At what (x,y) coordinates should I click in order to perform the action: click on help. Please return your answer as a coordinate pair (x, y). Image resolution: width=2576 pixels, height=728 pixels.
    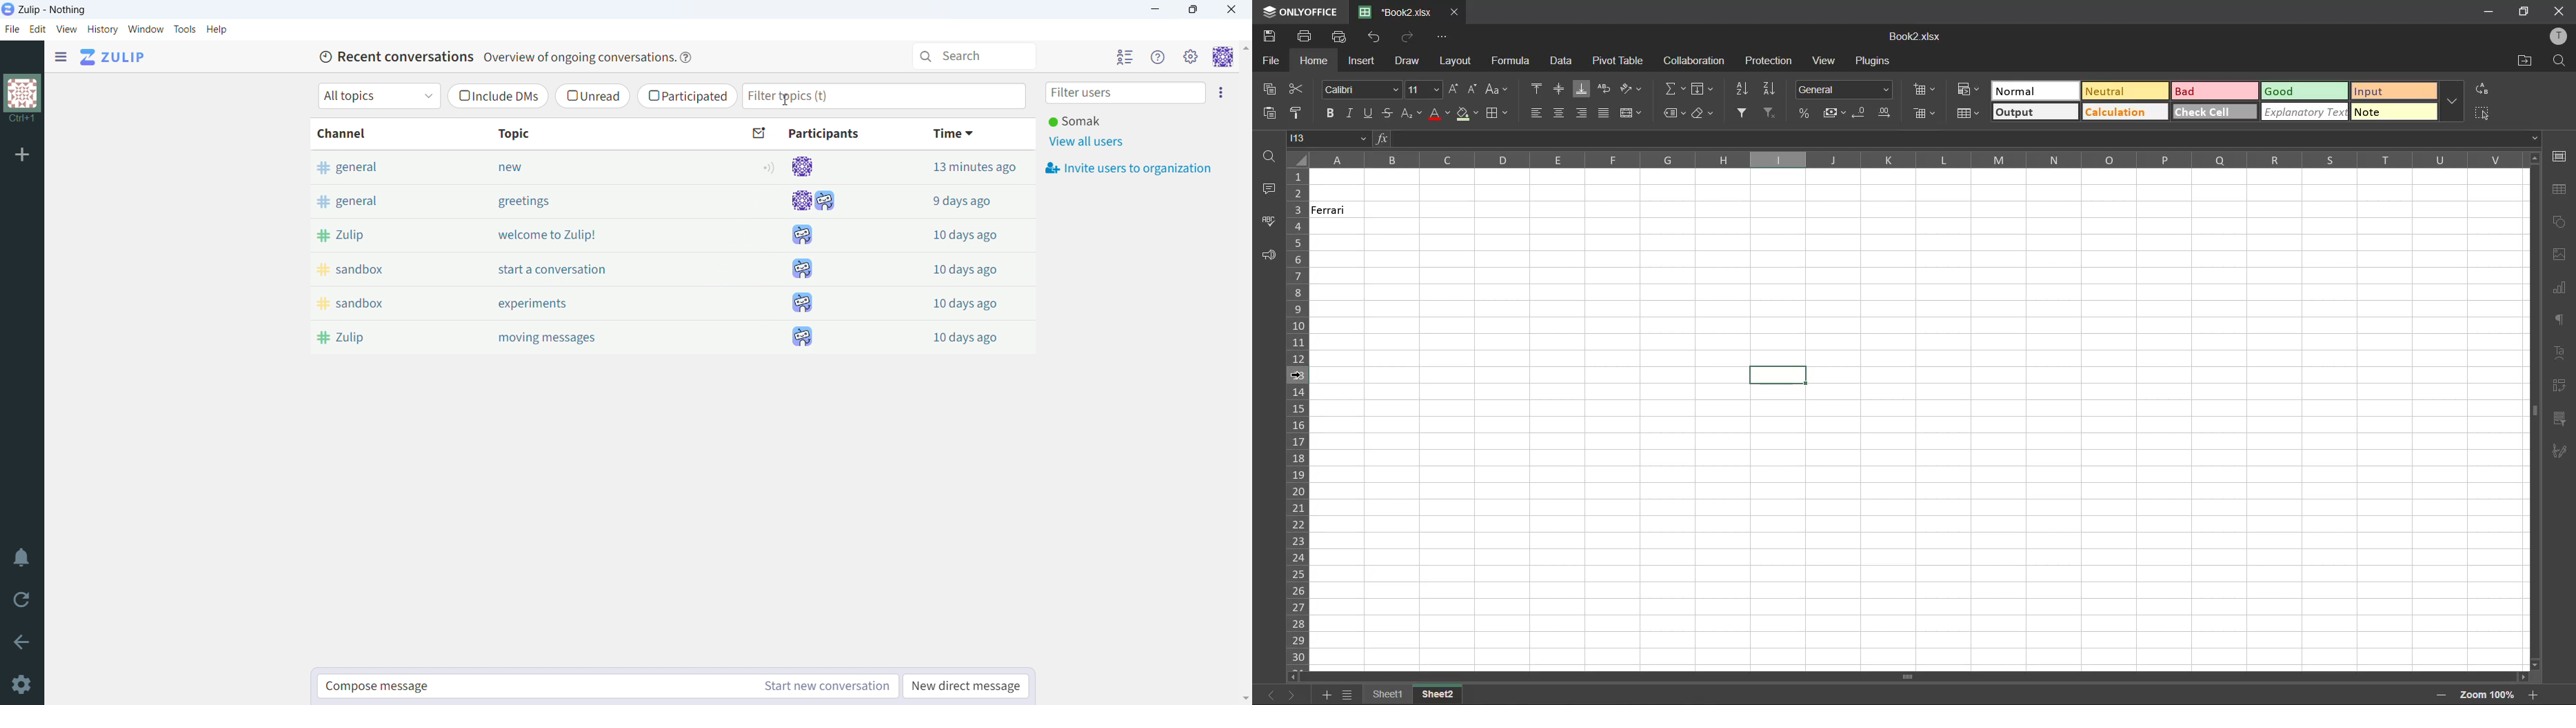
    Looking at the image, I should click on (217, 30).